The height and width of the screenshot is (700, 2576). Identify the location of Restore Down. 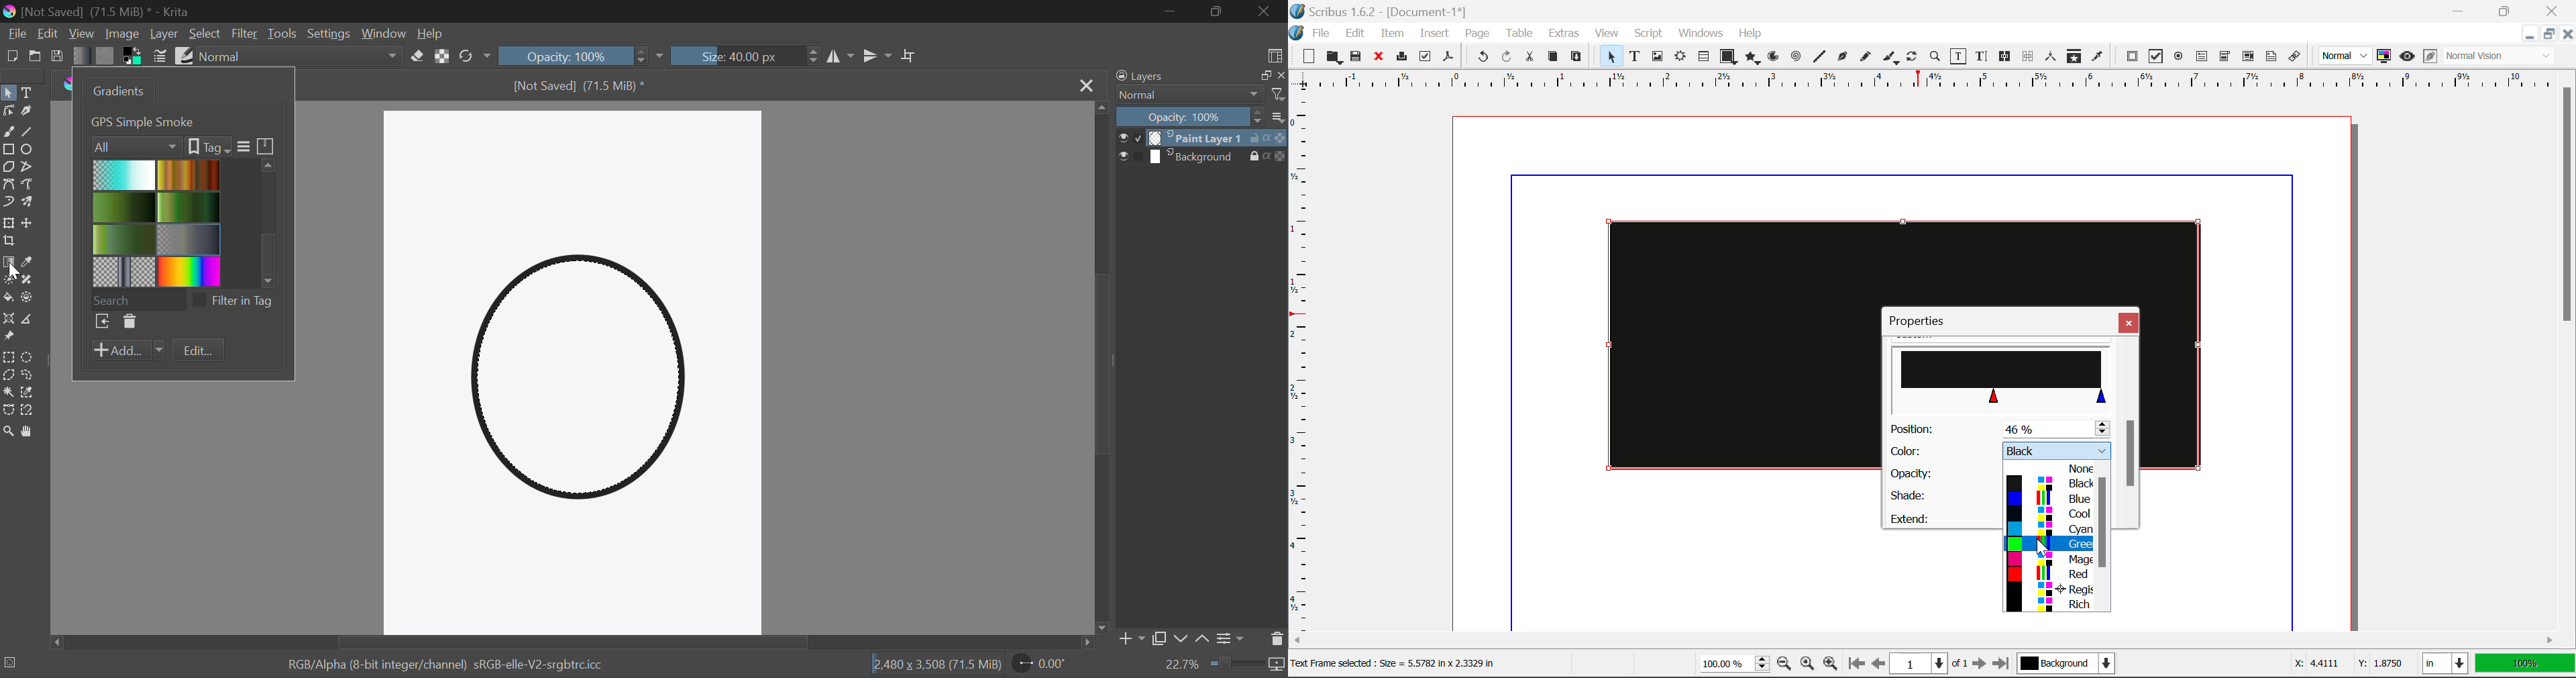
(2528, 34).